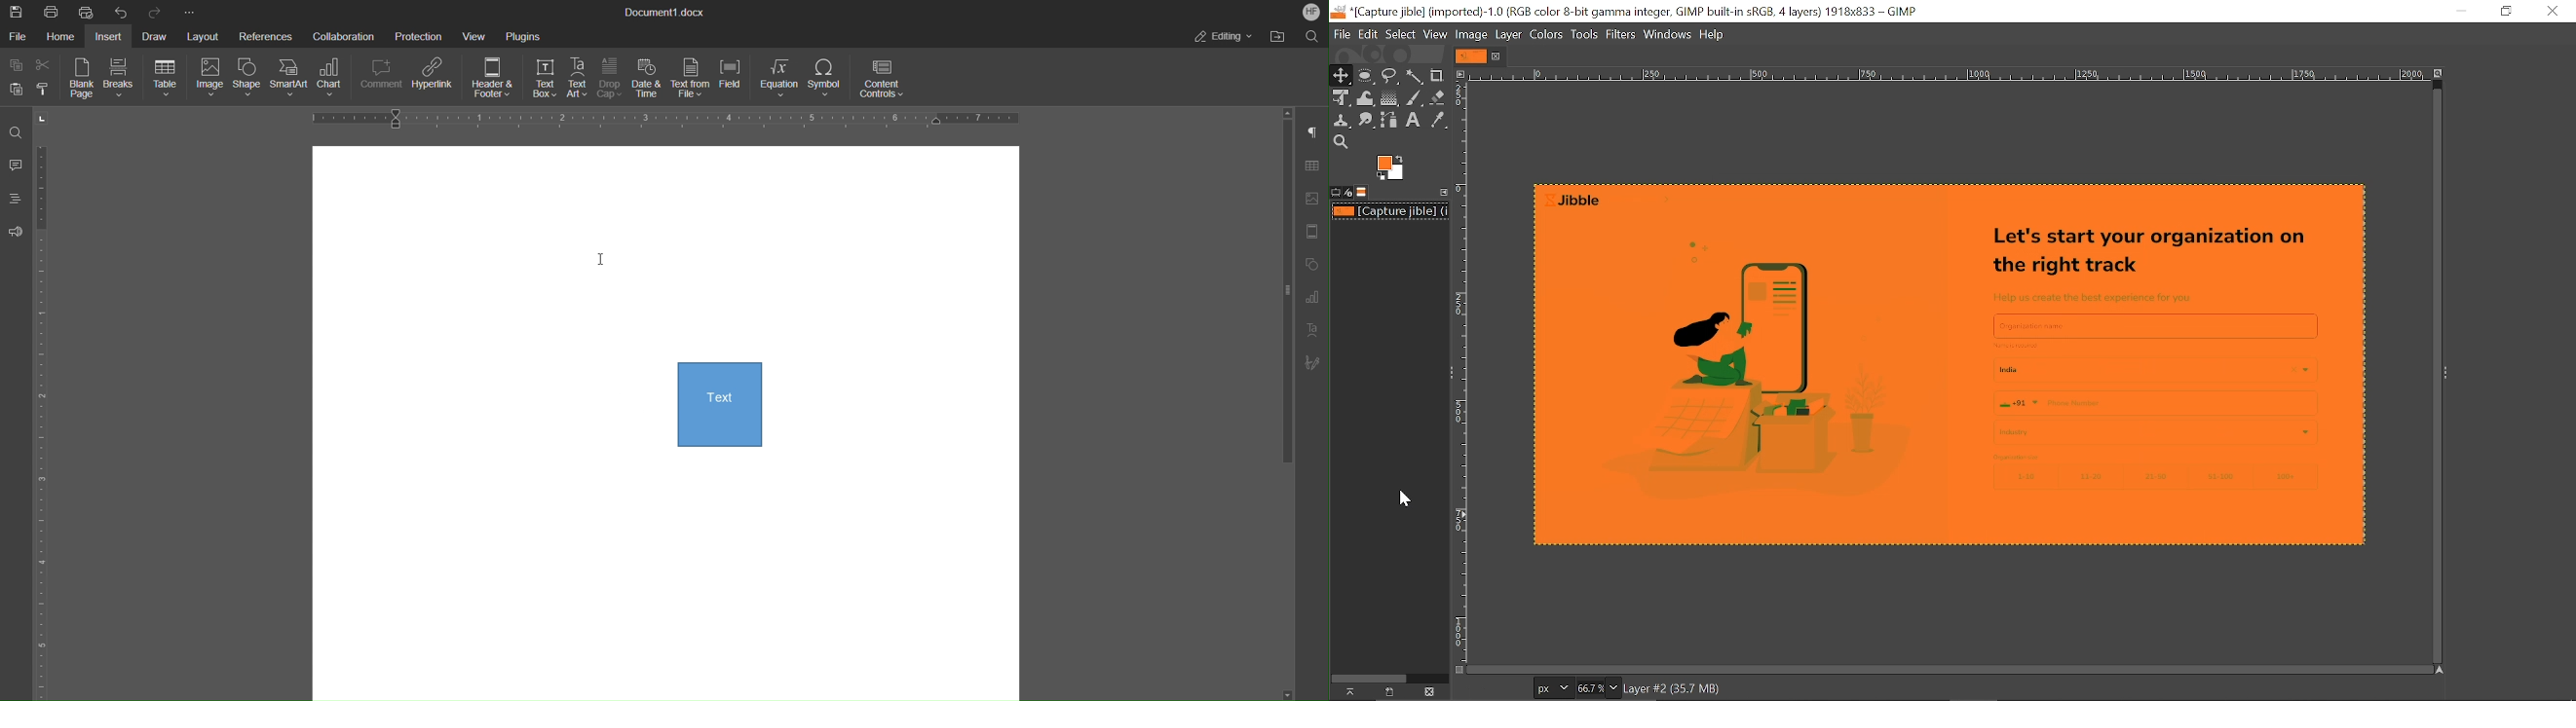 This screenshot has height=728, width=2576. Describe the element at coordinates (188, 10) in the screenshot. I see `More` at that location.